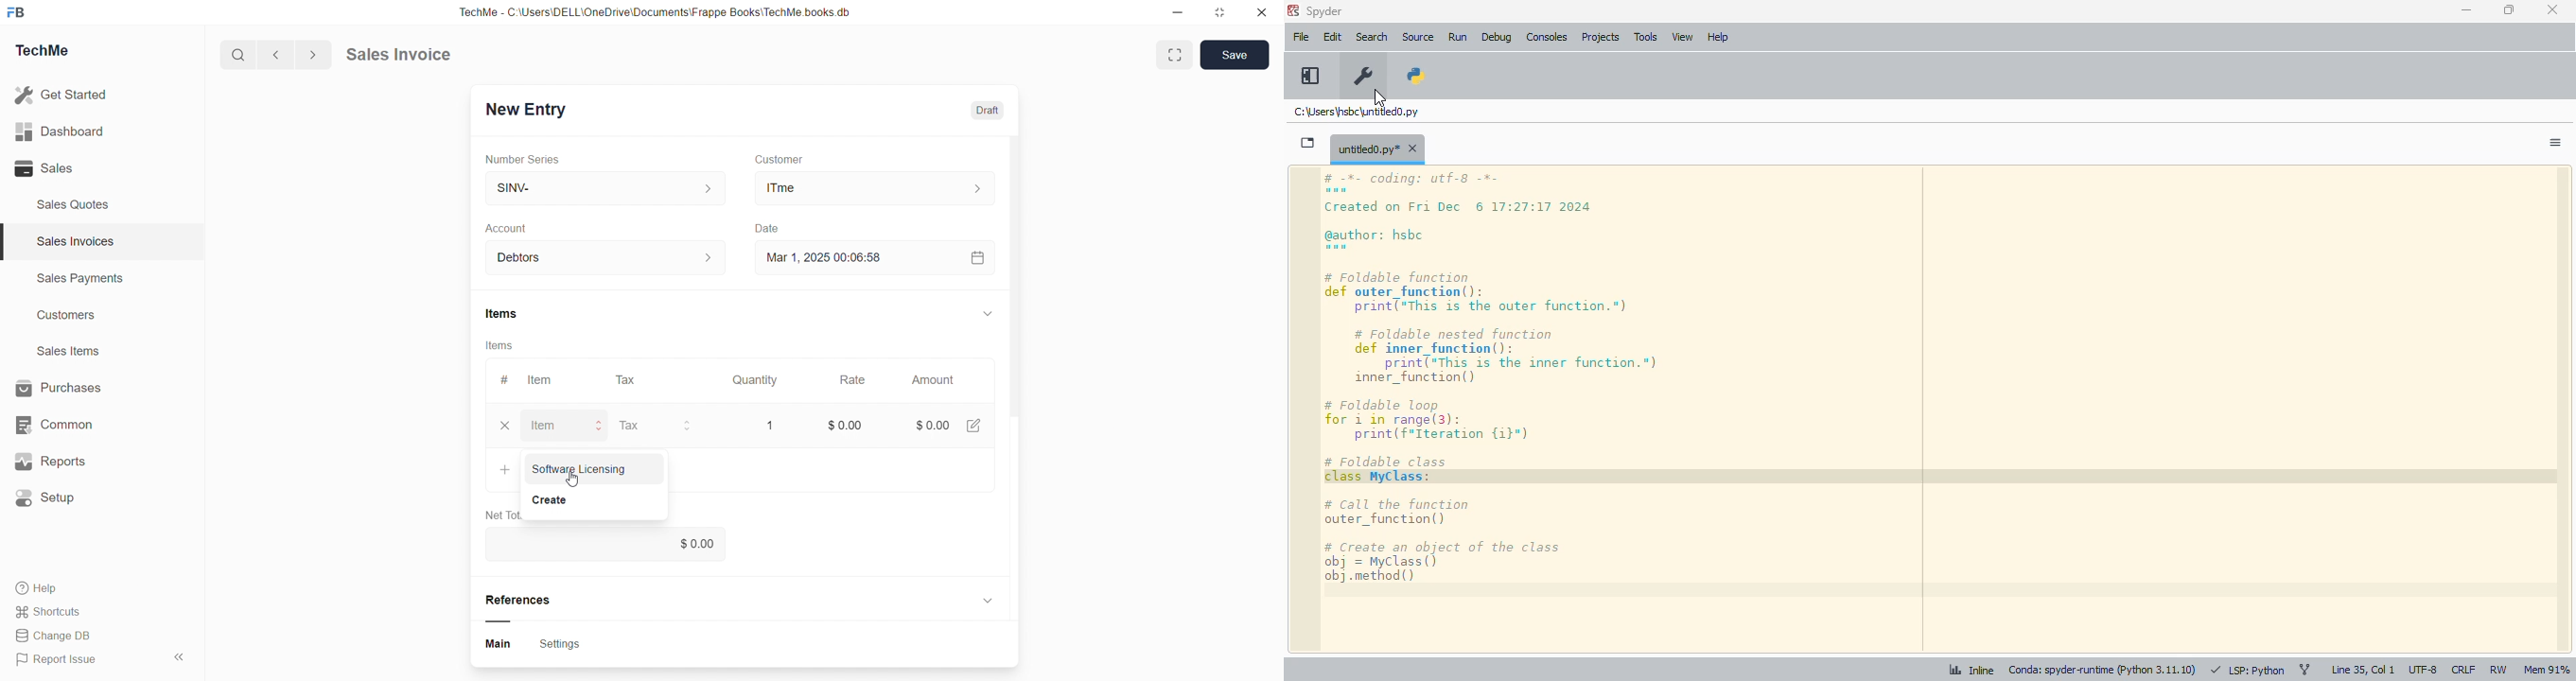 The height and width of the screenshot is (700, 2576). What do you see at coordinates (63, 462) in the screenshot?
I see `ws Reports` at bounding box center [63, 462].